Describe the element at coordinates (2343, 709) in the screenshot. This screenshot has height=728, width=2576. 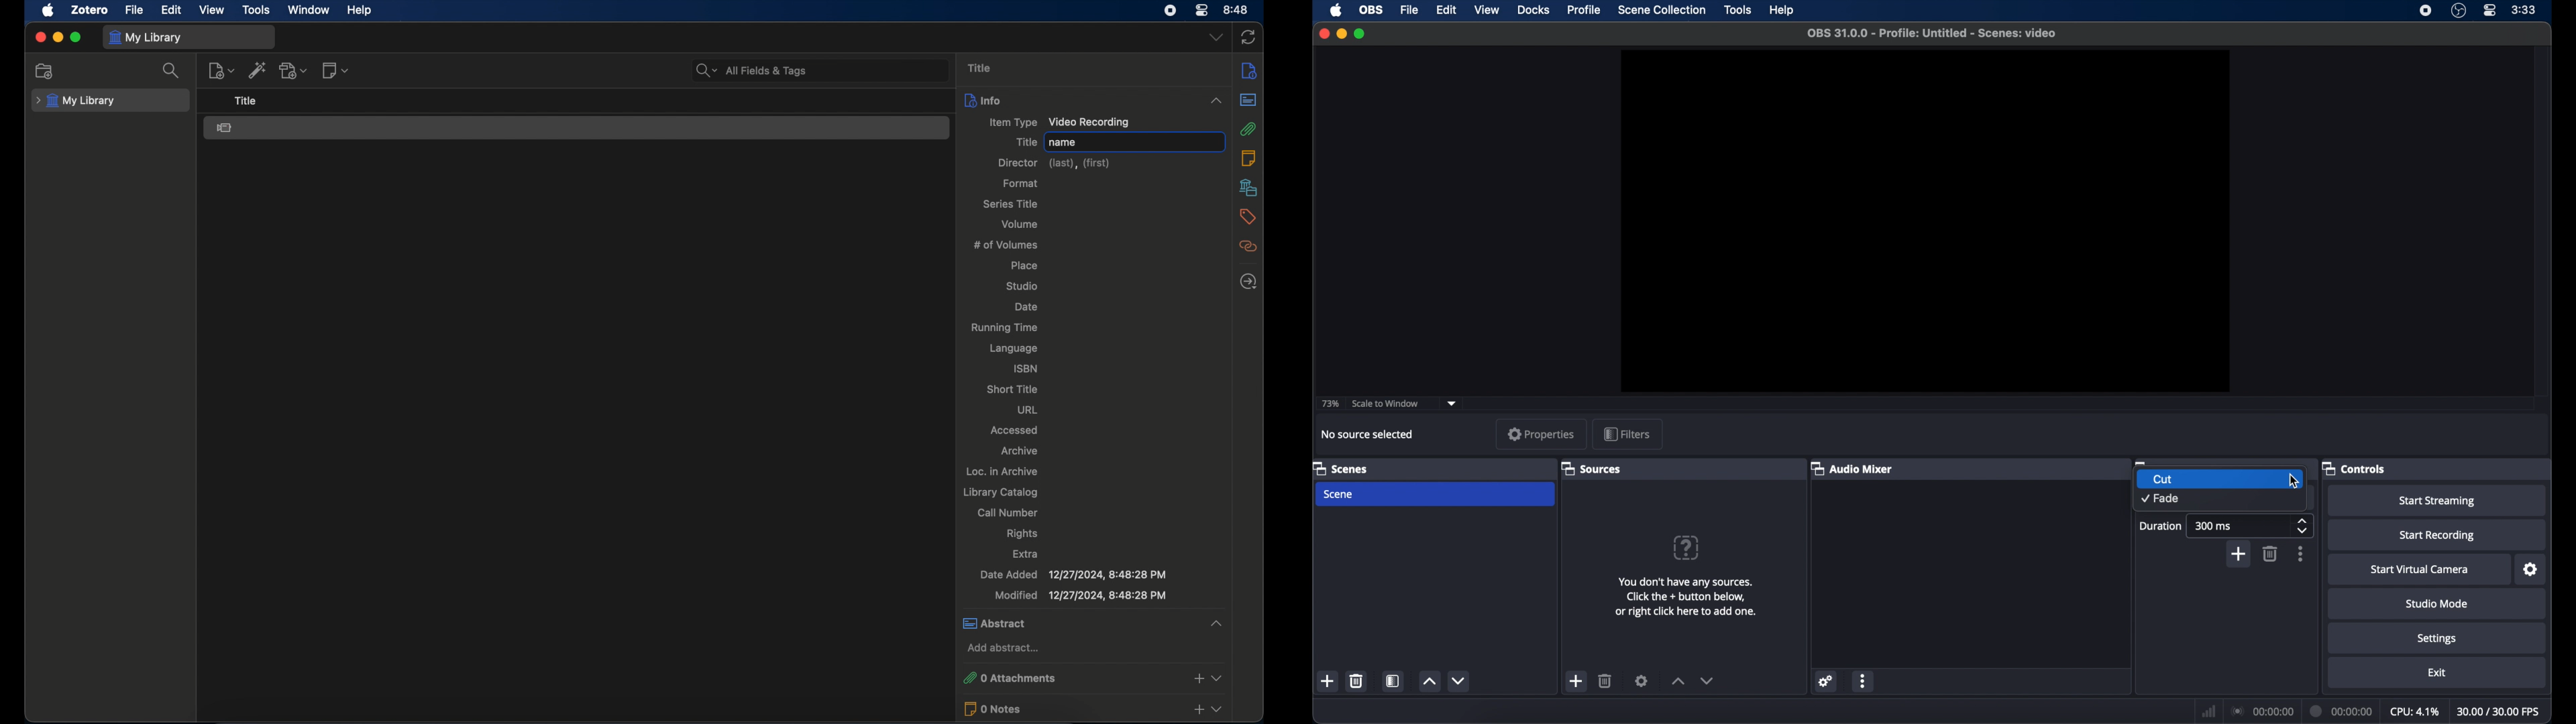
I see `duration` at that location.